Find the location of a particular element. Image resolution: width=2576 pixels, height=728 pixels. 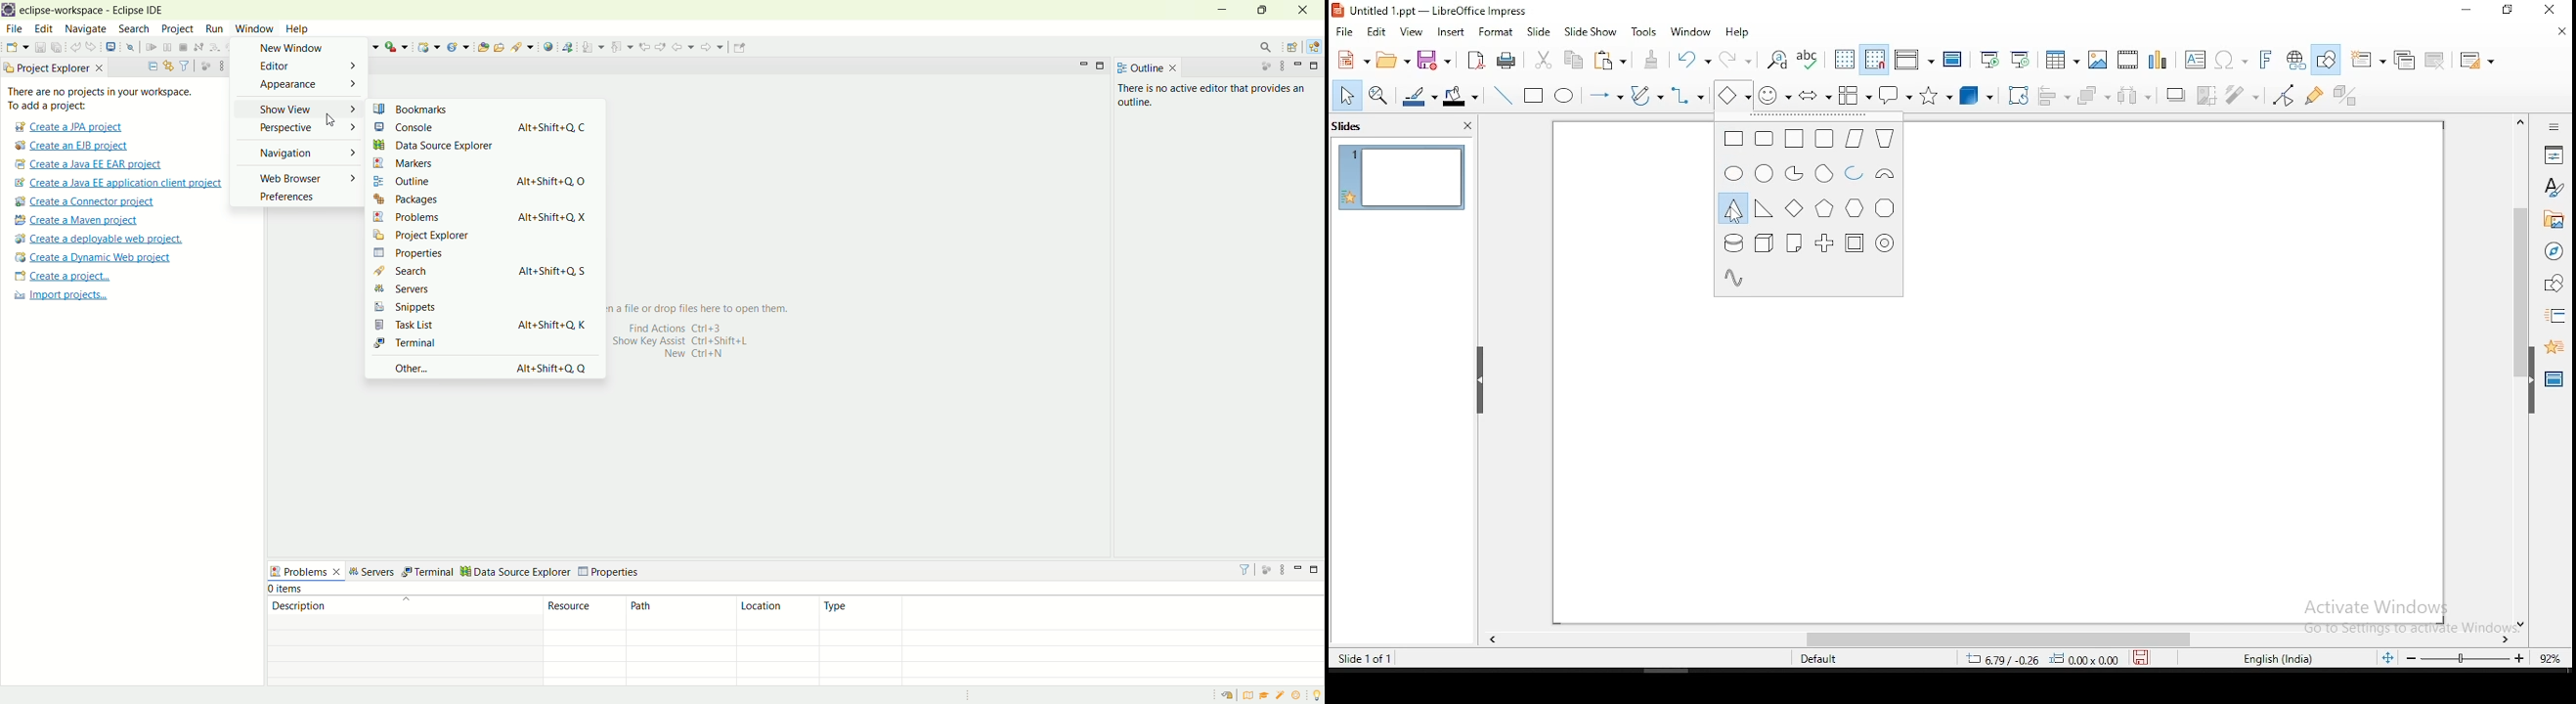

servers is located at coordinates (371, 571).